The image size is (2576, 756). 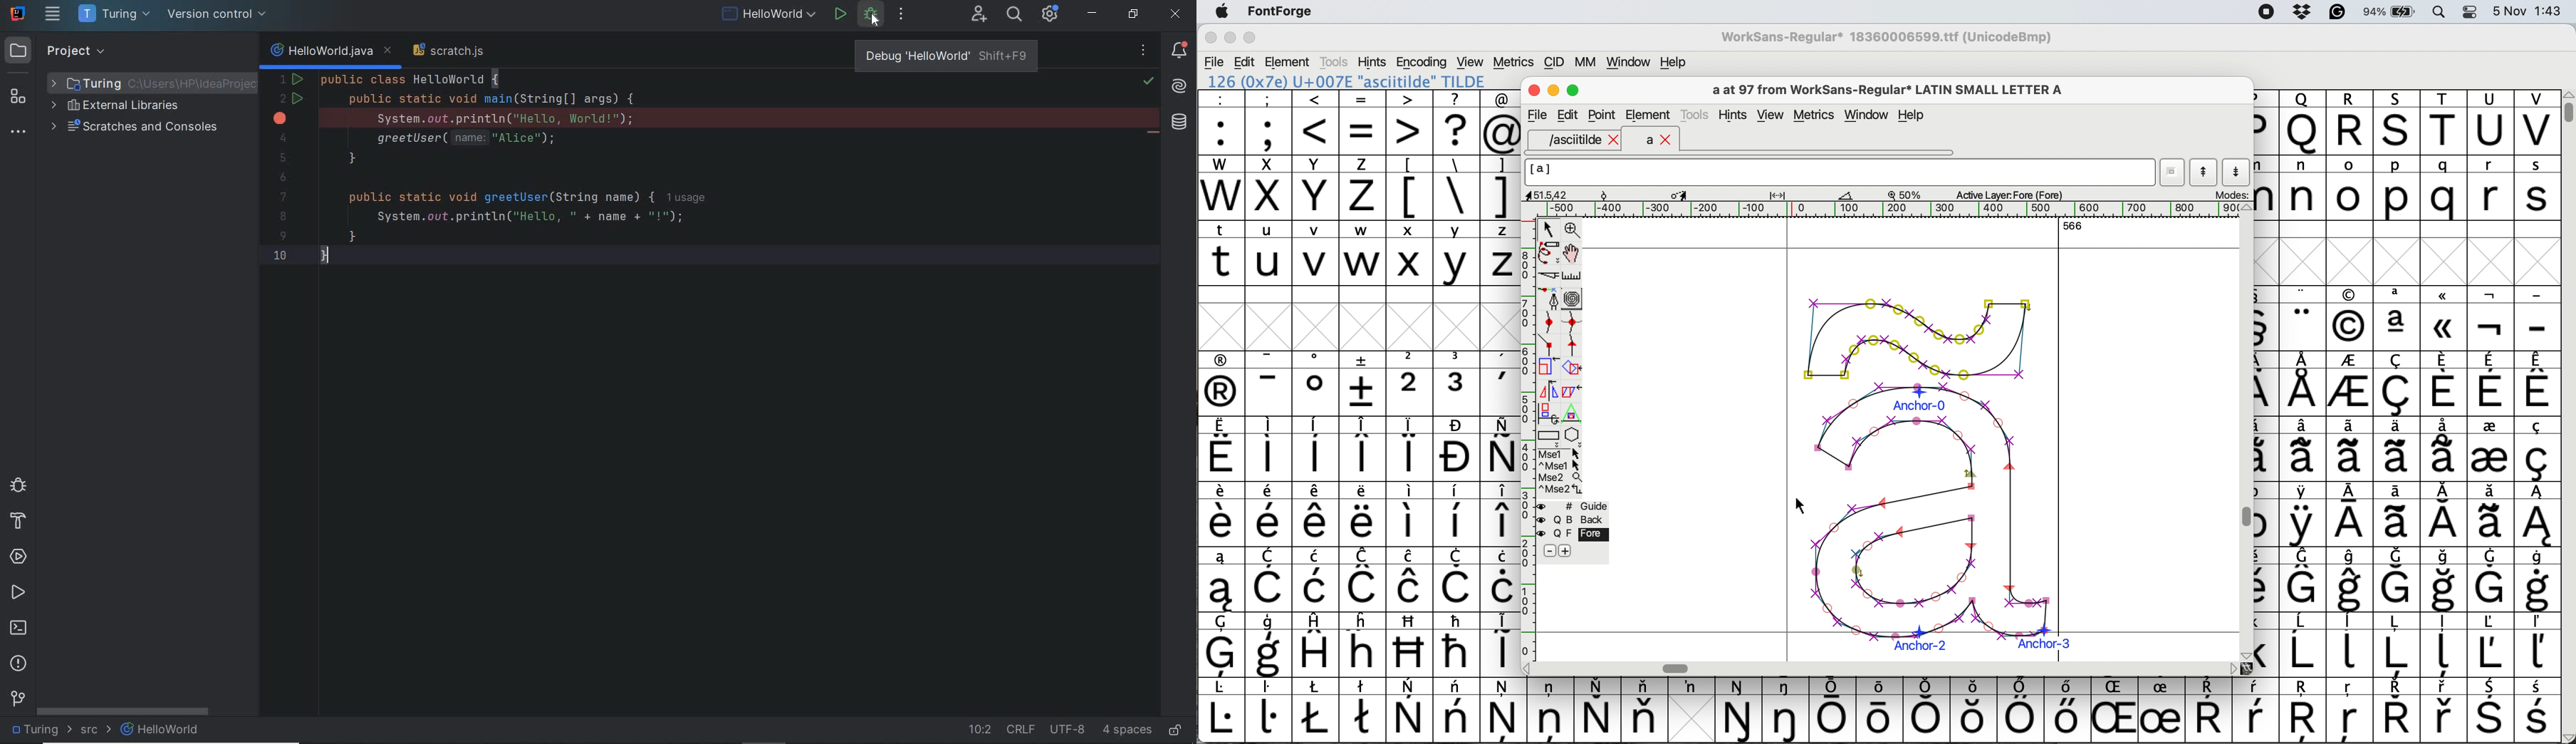 I want to click on add, so click(x=1567, y=551).